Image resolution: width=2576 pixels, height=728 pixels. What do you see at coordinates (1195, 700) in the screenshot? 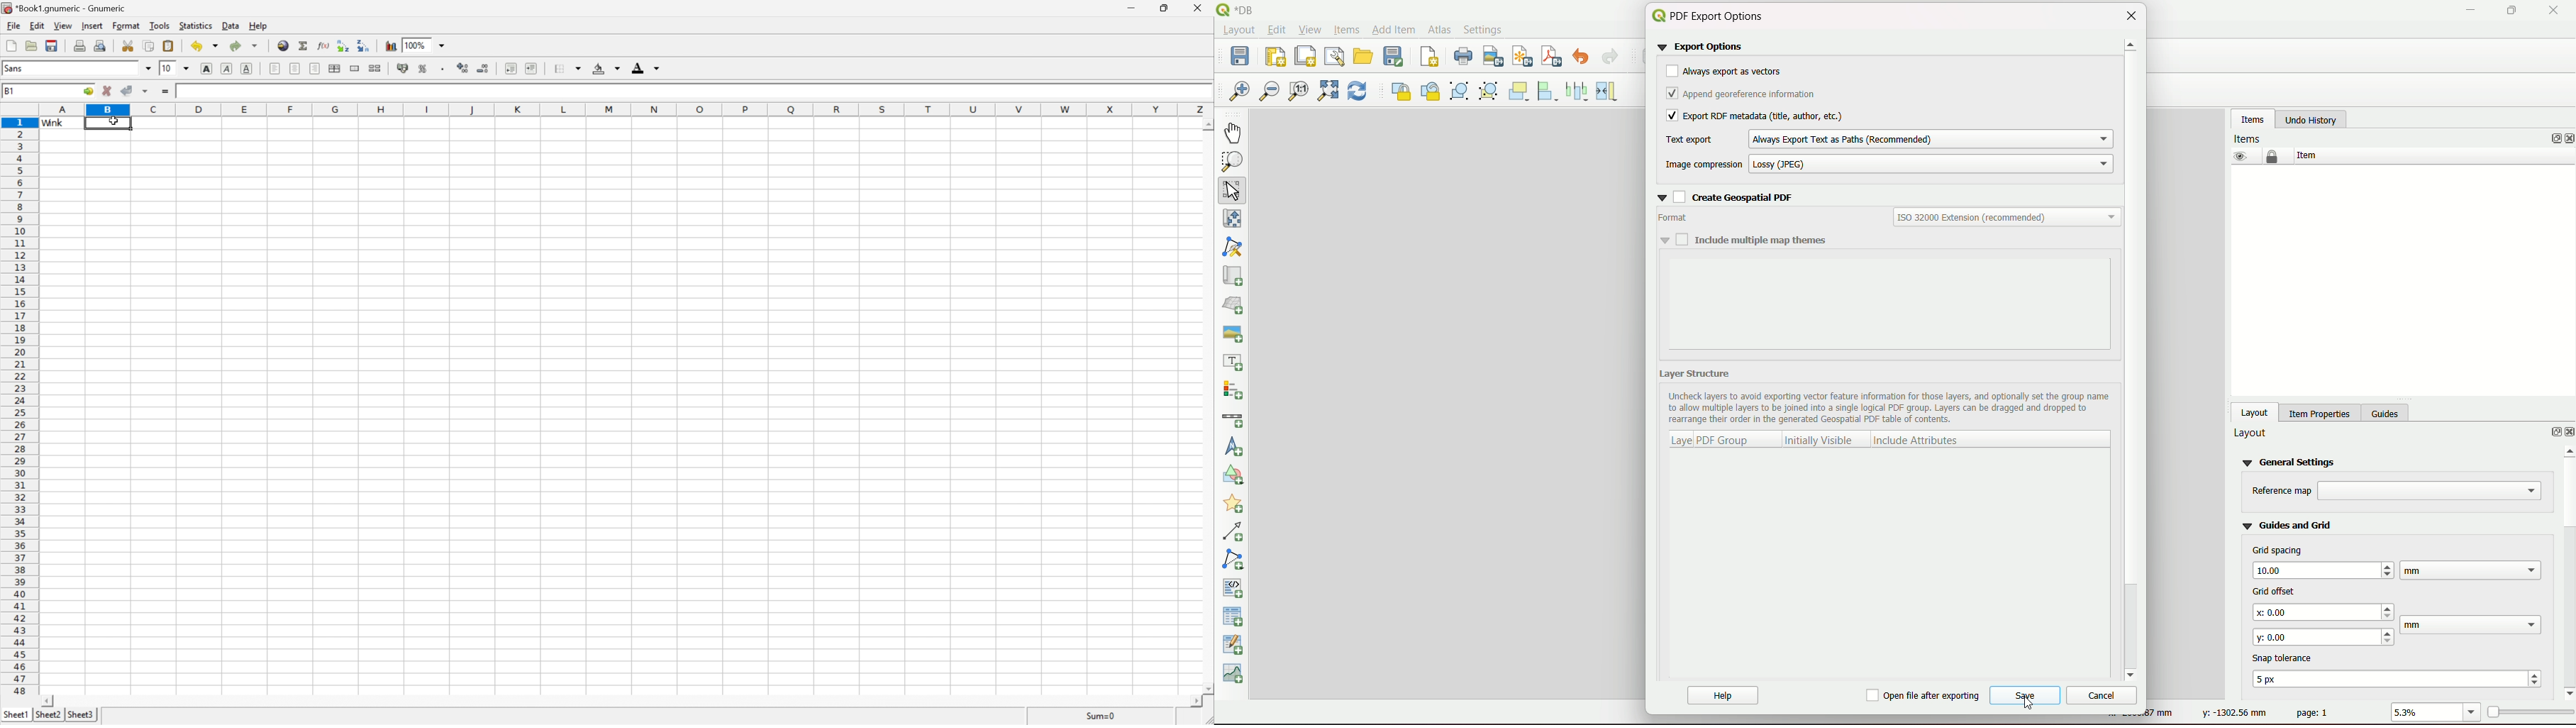
I see `scroll left` at bounding box center [1195, 700].